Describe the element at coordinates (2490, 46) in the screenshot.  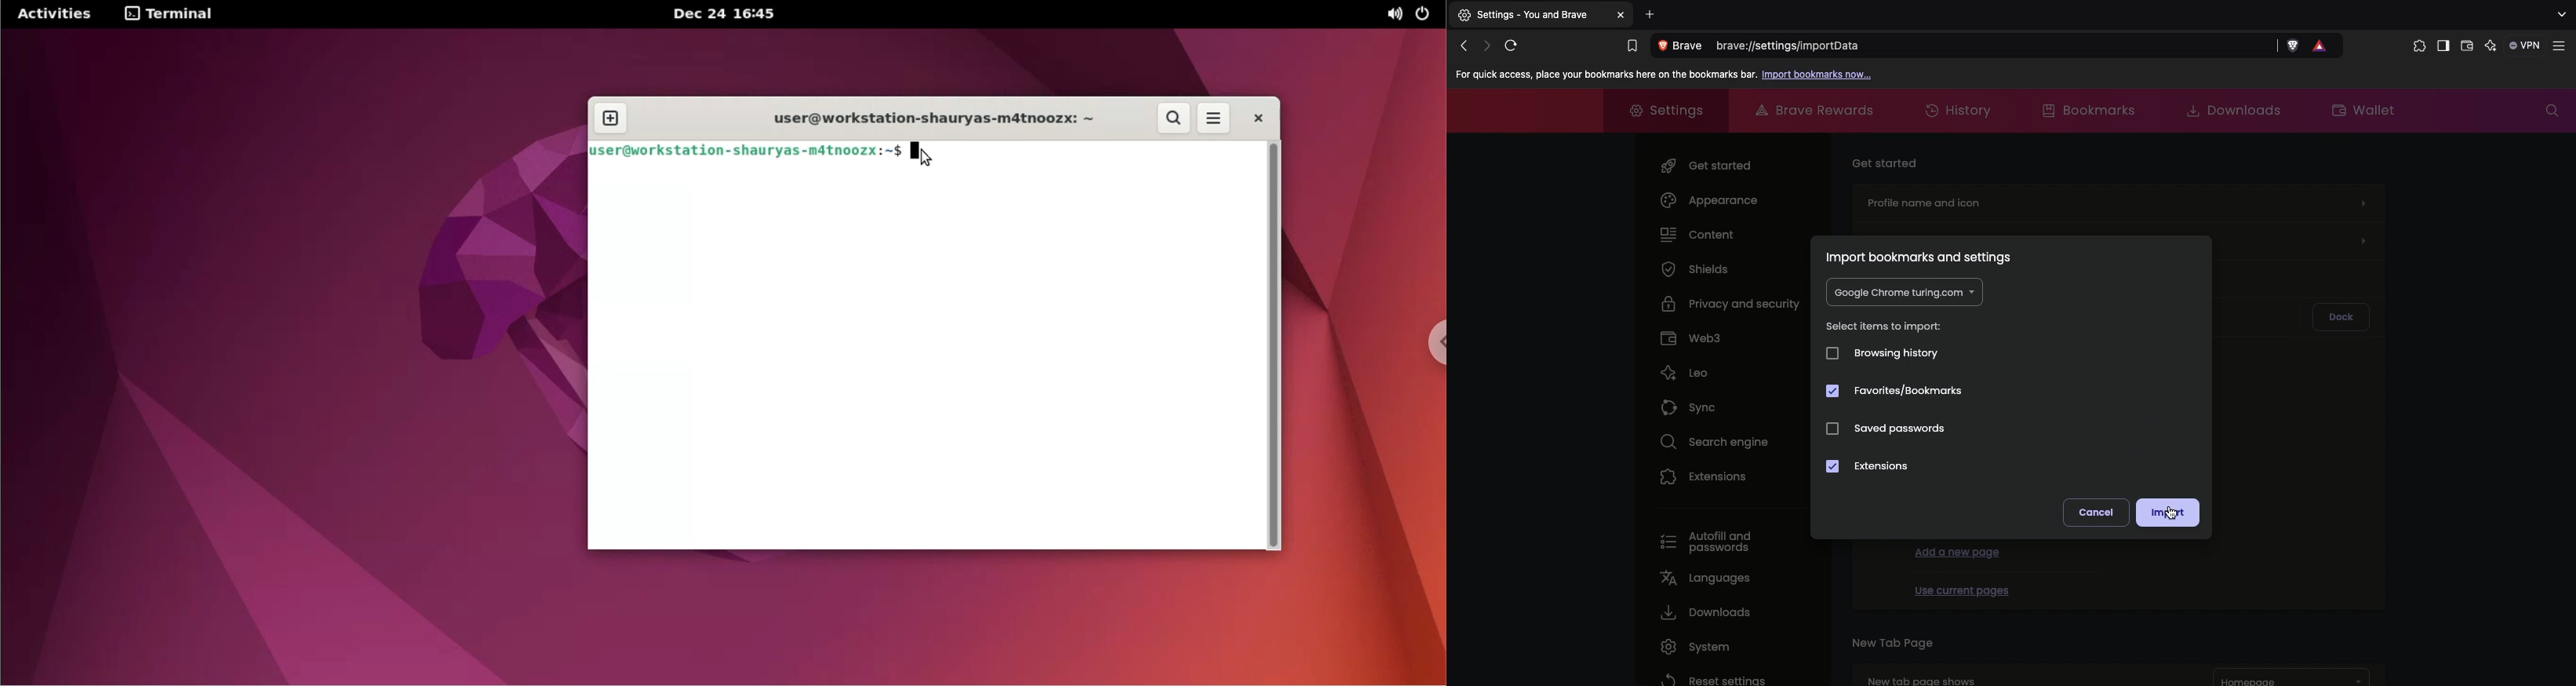
I see `leo AI` at that location.